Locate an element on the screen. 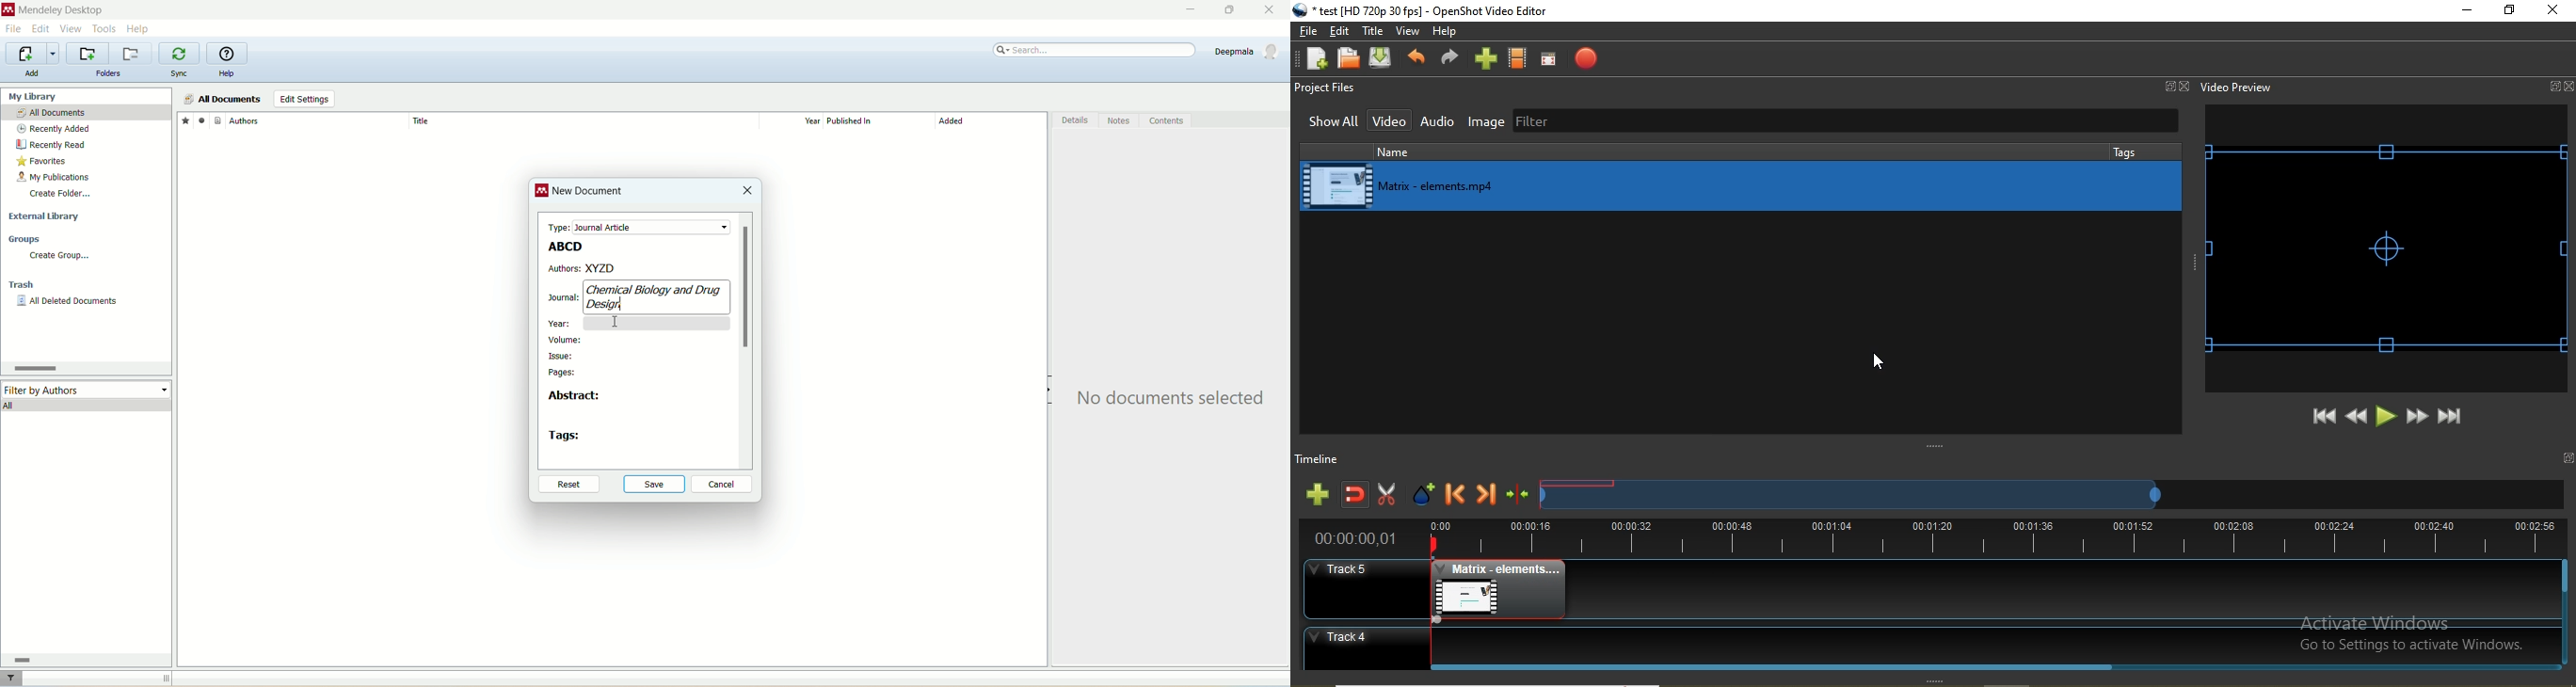 This screenshot has width=2576, height=700. mendeley desktop is located at coordinates (59, 11).